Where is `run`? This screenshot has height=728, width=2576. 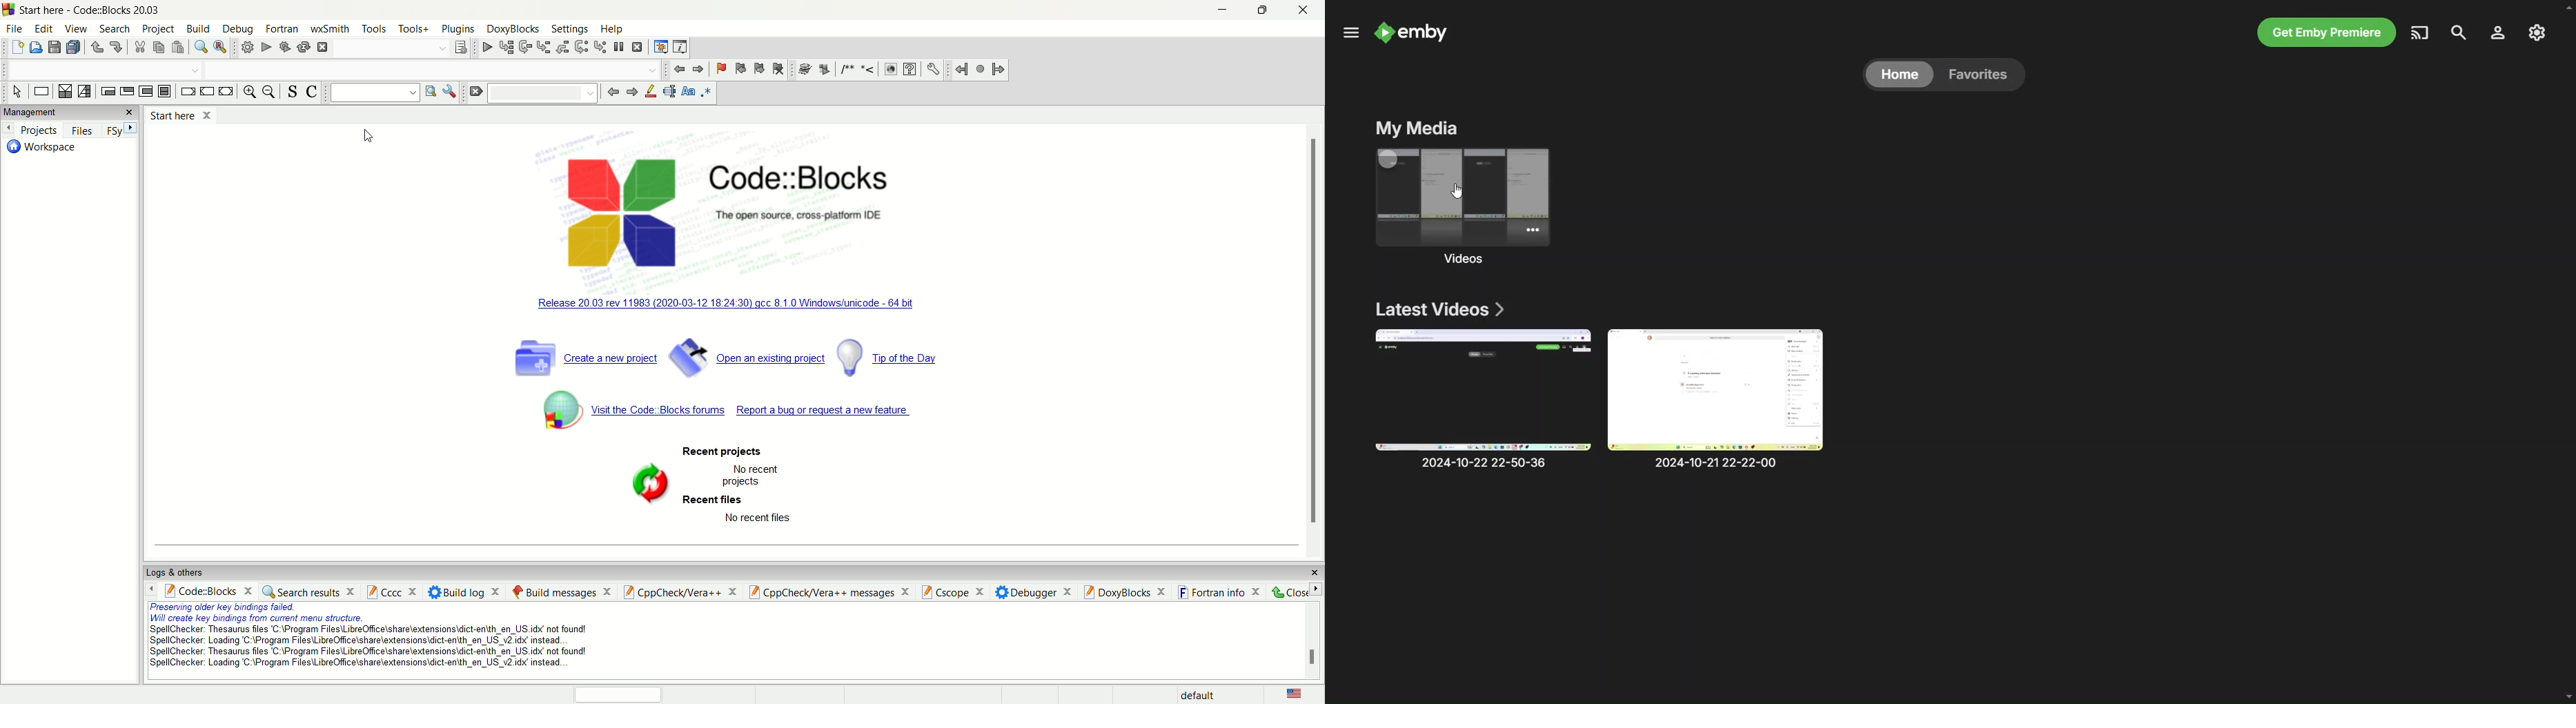 run is located at coordinates (264, 49).